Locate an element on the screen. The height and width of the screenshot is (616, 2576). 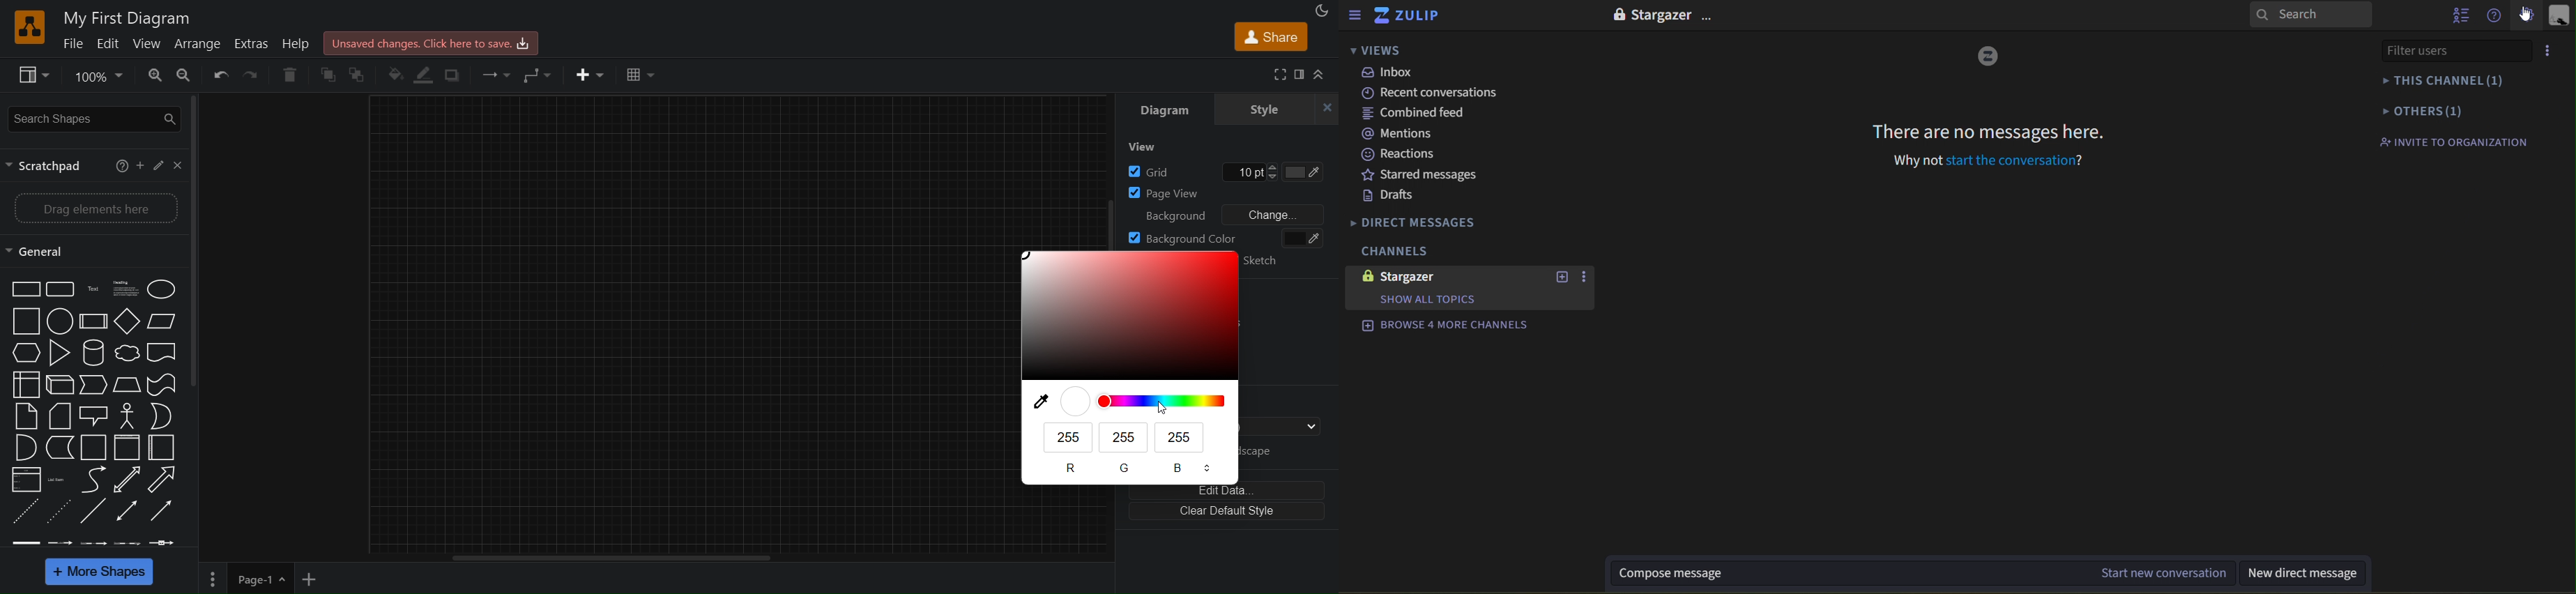
search is located at coordinates (2311, 14).